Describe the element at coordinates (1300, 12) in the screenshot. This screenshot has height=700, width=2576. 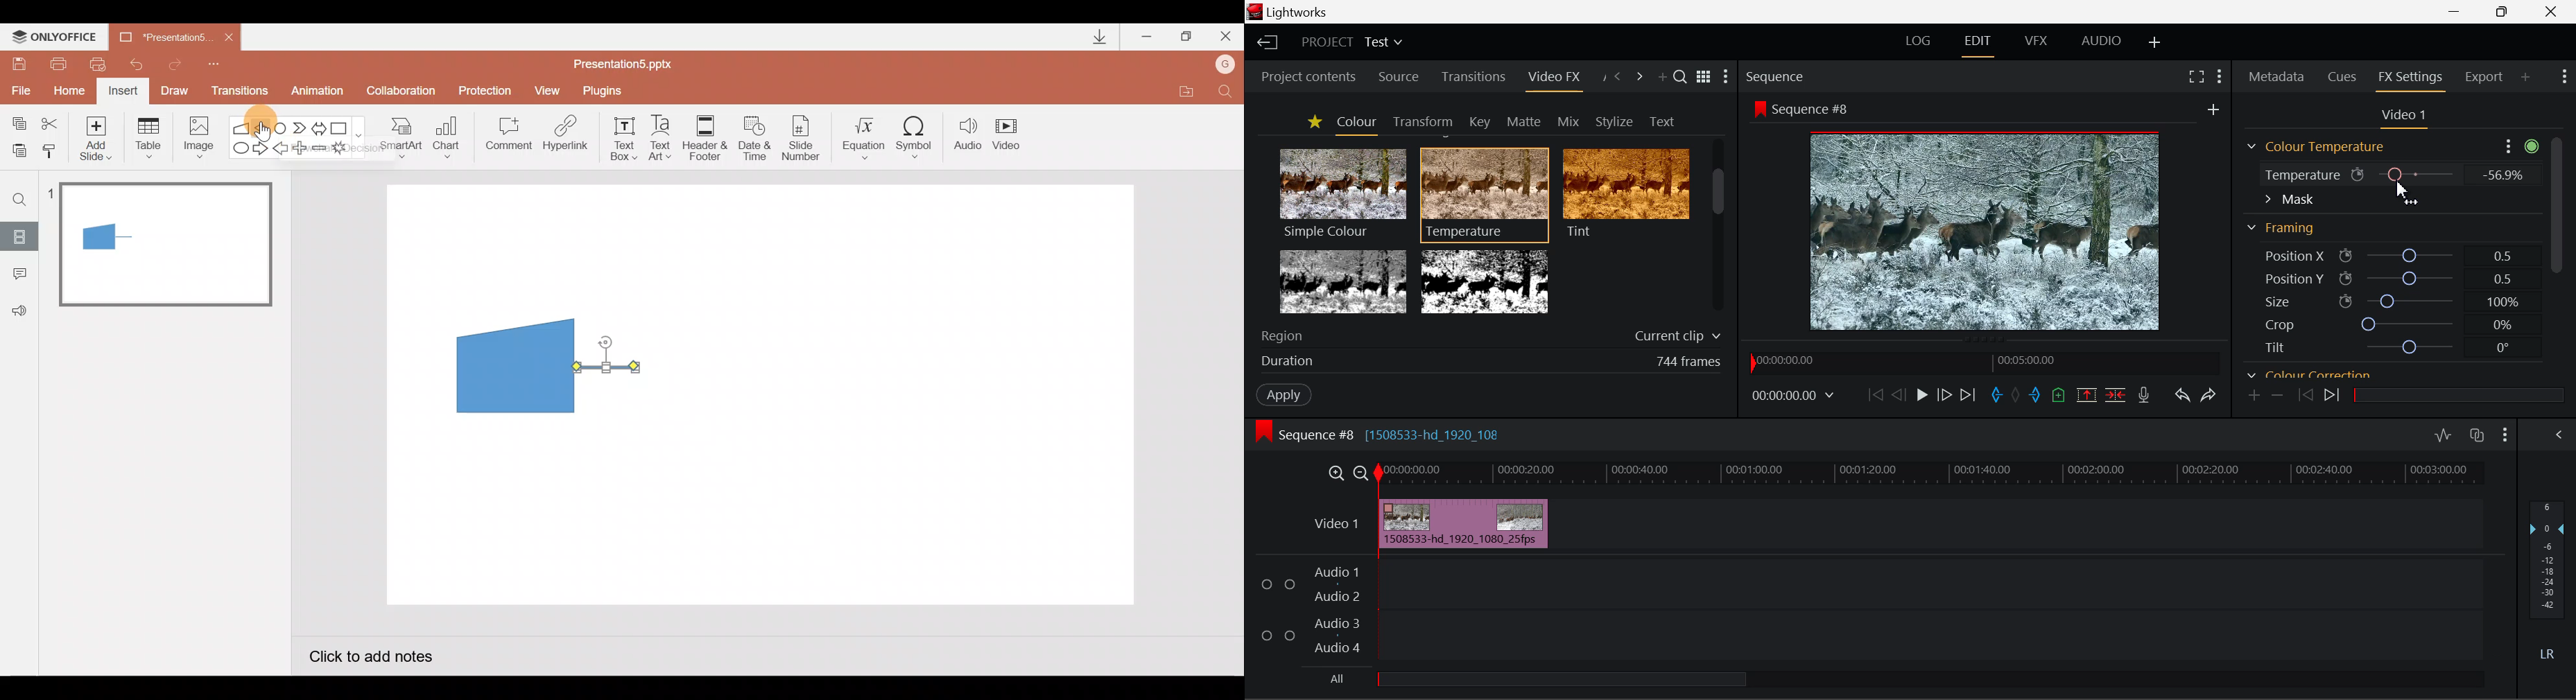
I see `Lightworks` at that location.